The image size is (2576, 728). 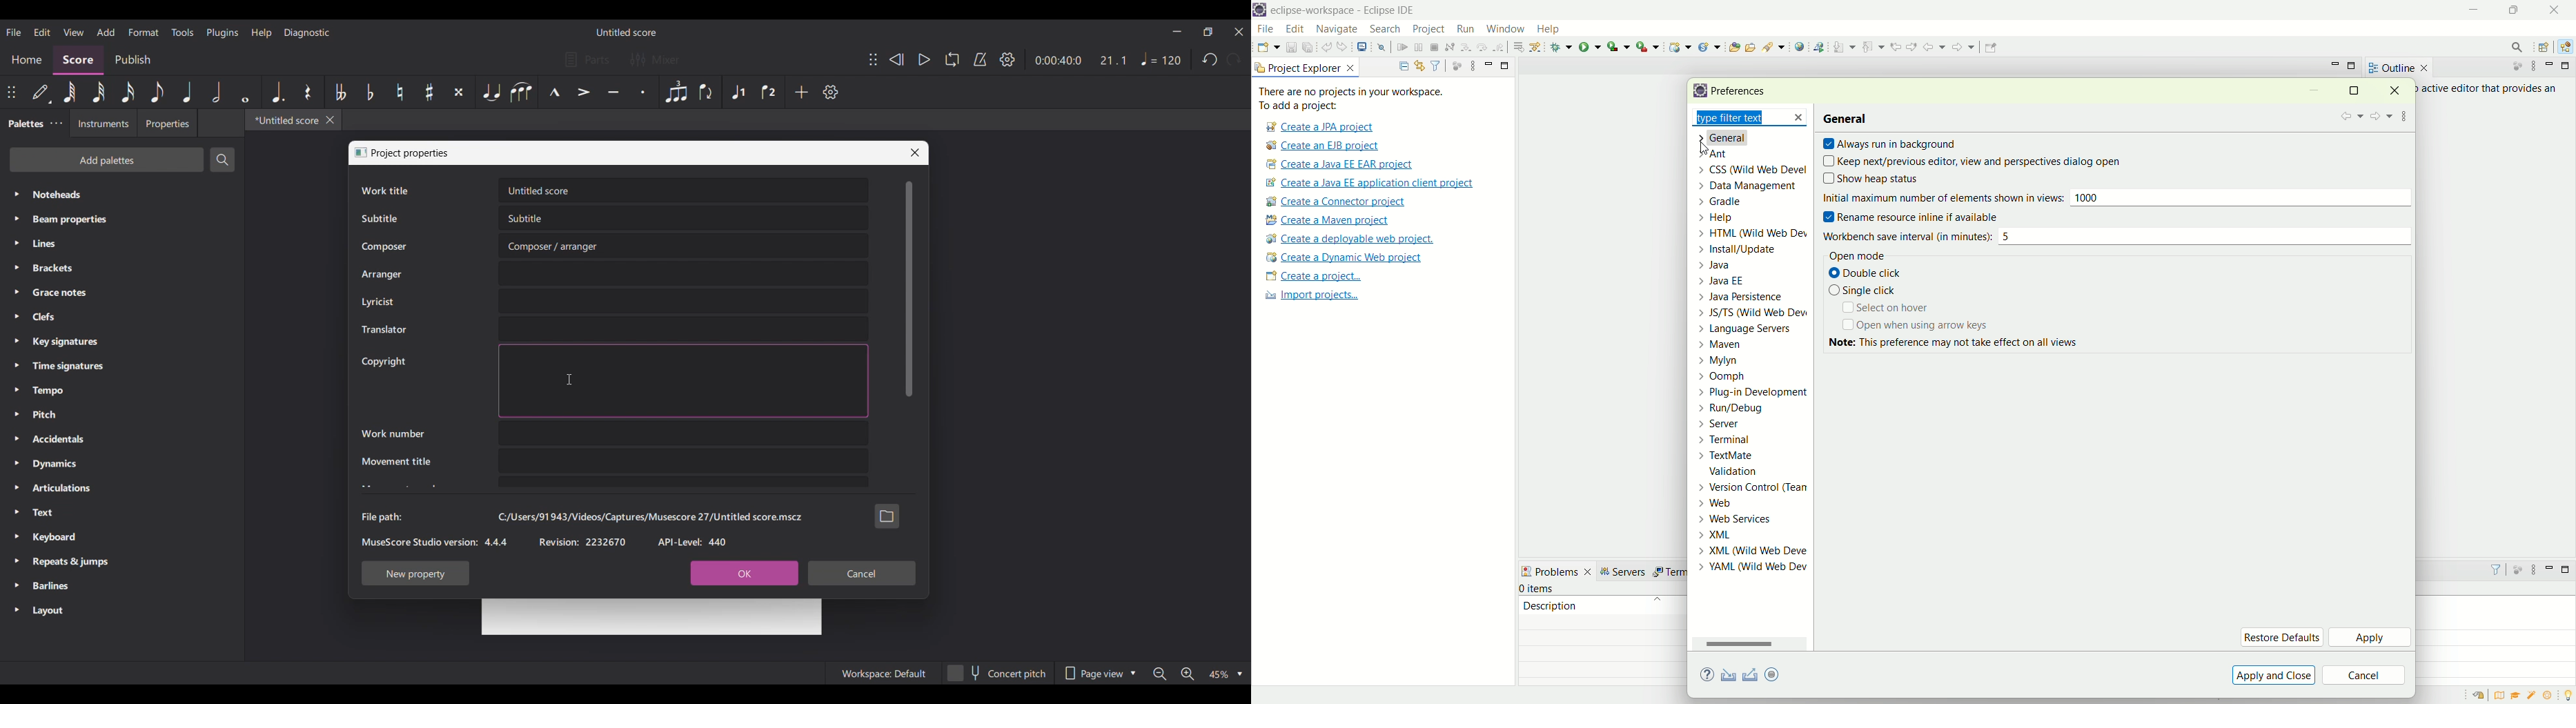 What do you see at coordinates (2353, 90) in the screenshot?
I see `maximize` at bounding box center [2353, 90].